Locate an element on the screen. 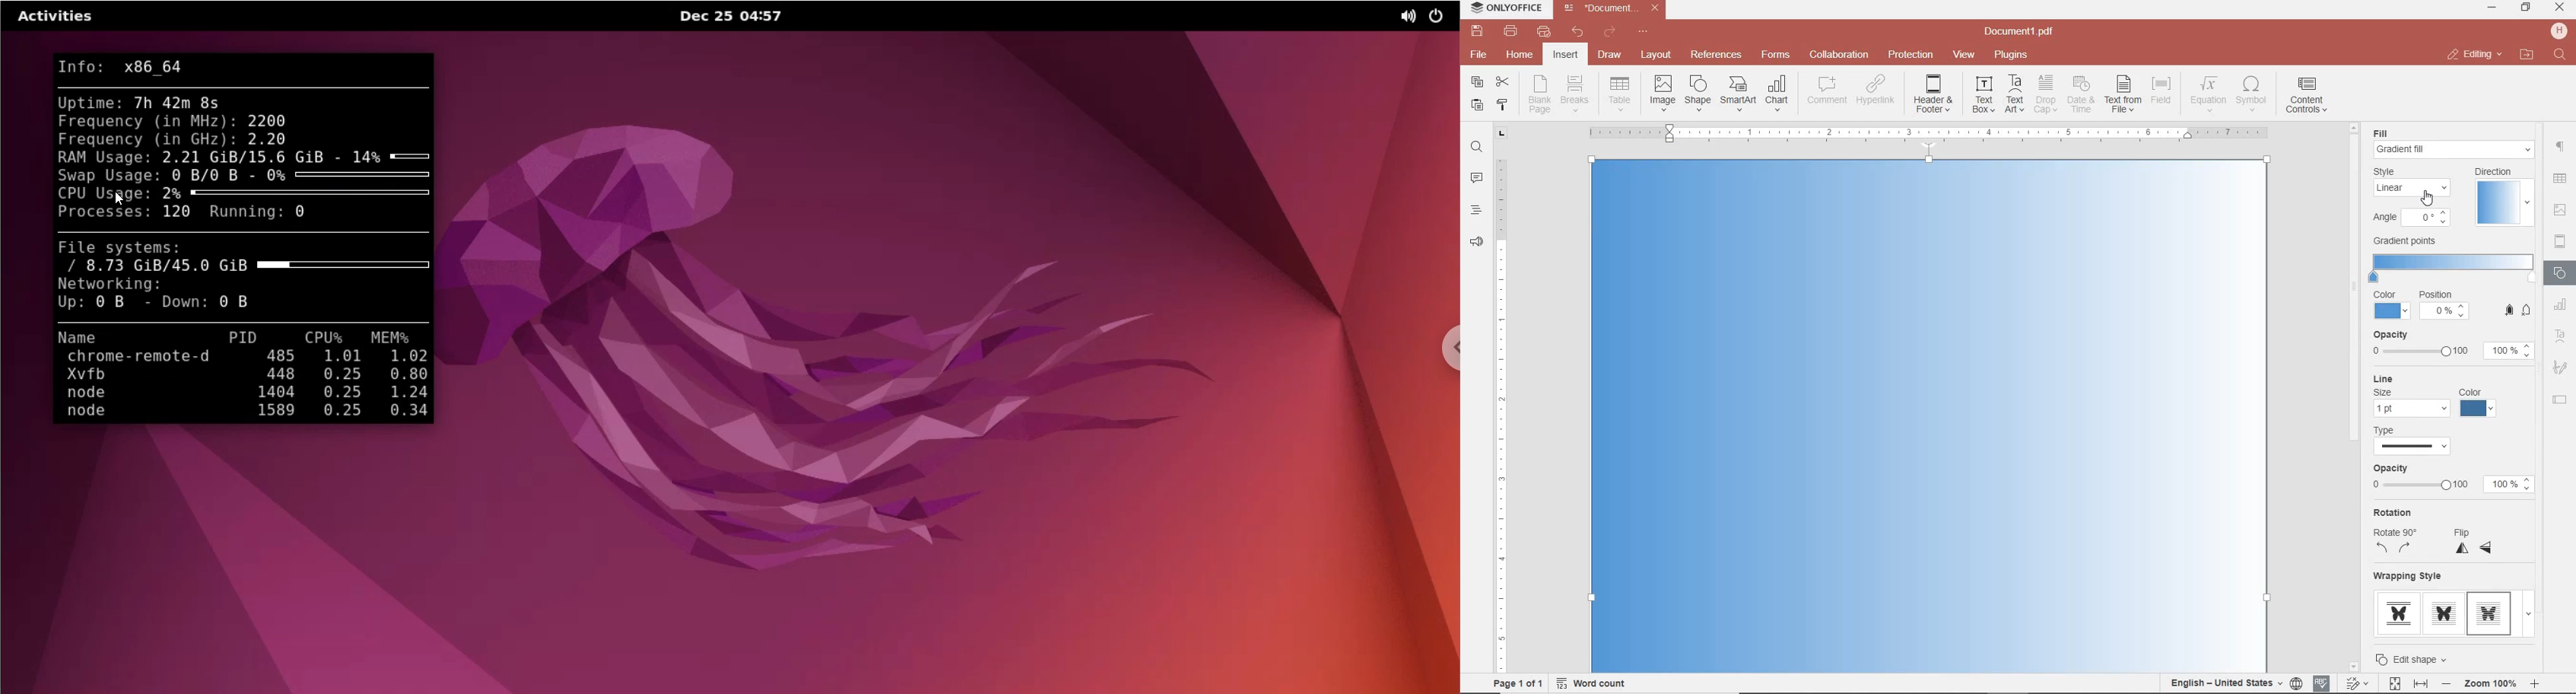 The width and height of the screenshot is (2576, 700). EDIT HEADER OR FOOTER is located at coordinates (1935, 94).